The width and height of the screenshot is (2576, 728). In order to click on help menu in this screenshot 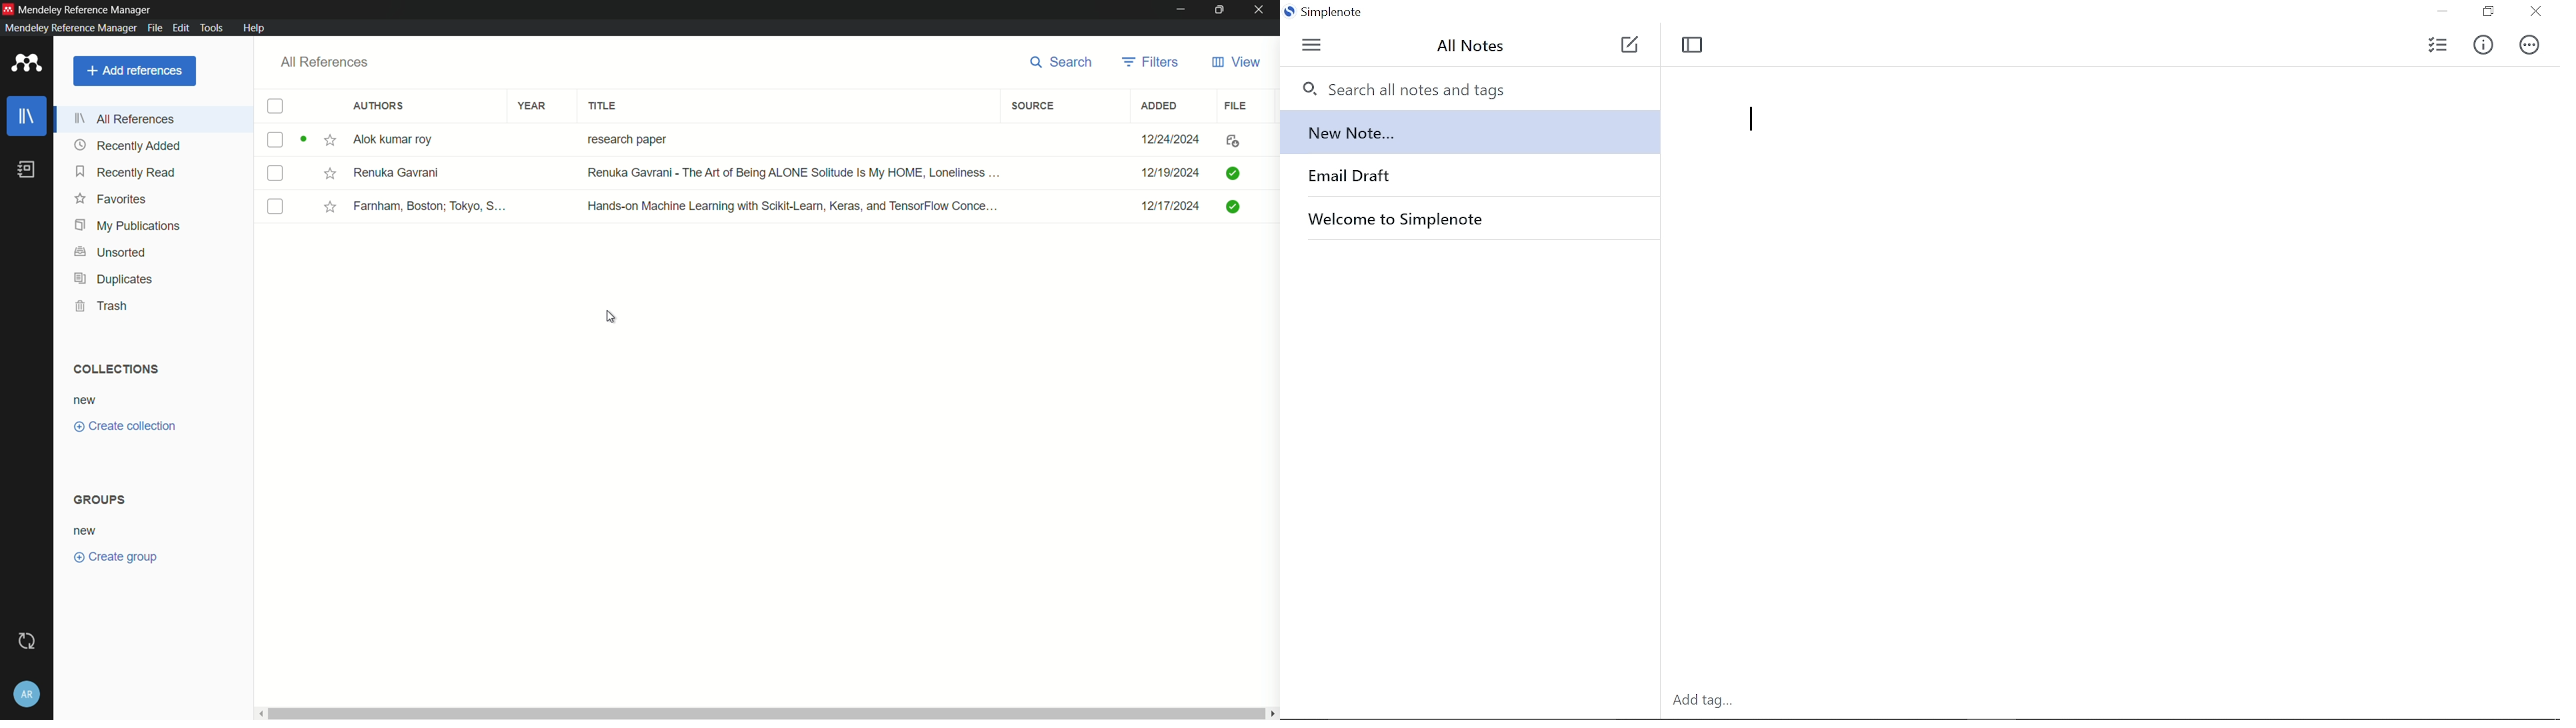, I will do `click(253, 28)`.